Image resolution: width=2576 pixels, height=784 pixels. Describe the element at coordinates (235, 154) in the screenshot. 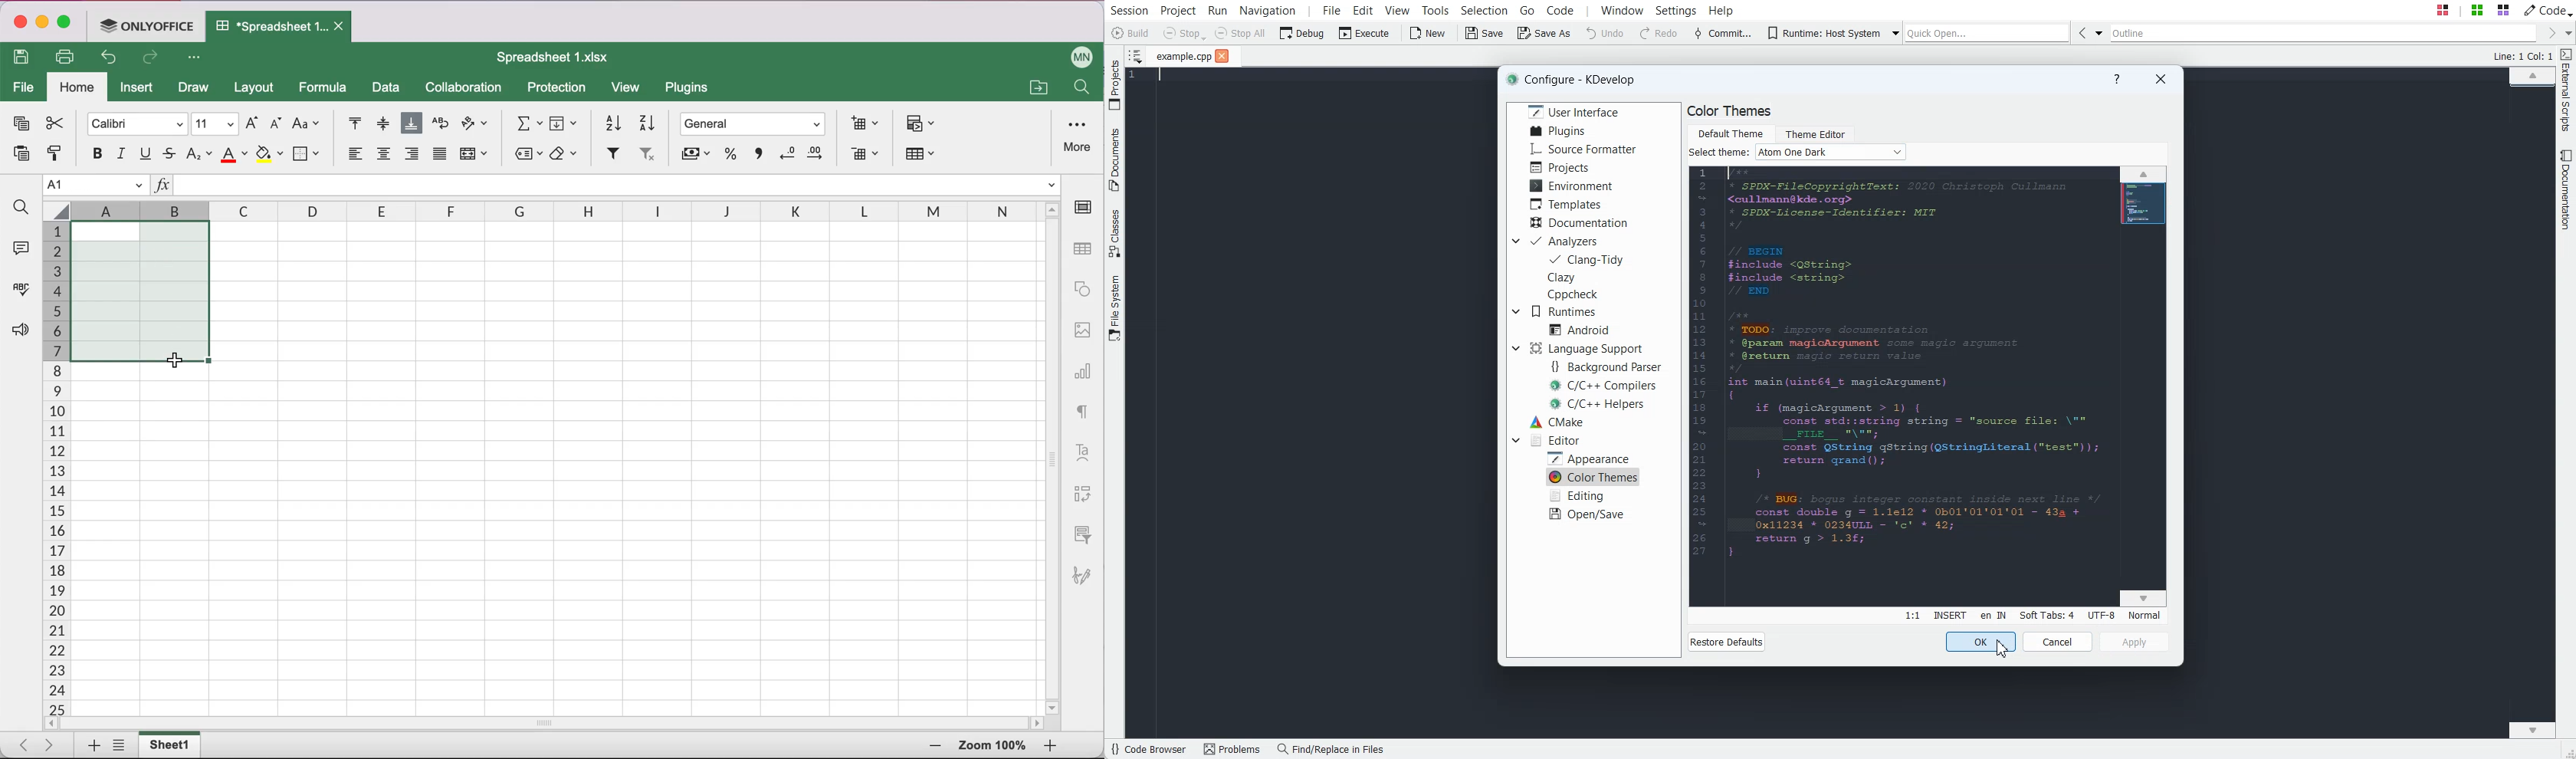

I see `font color` at that location.